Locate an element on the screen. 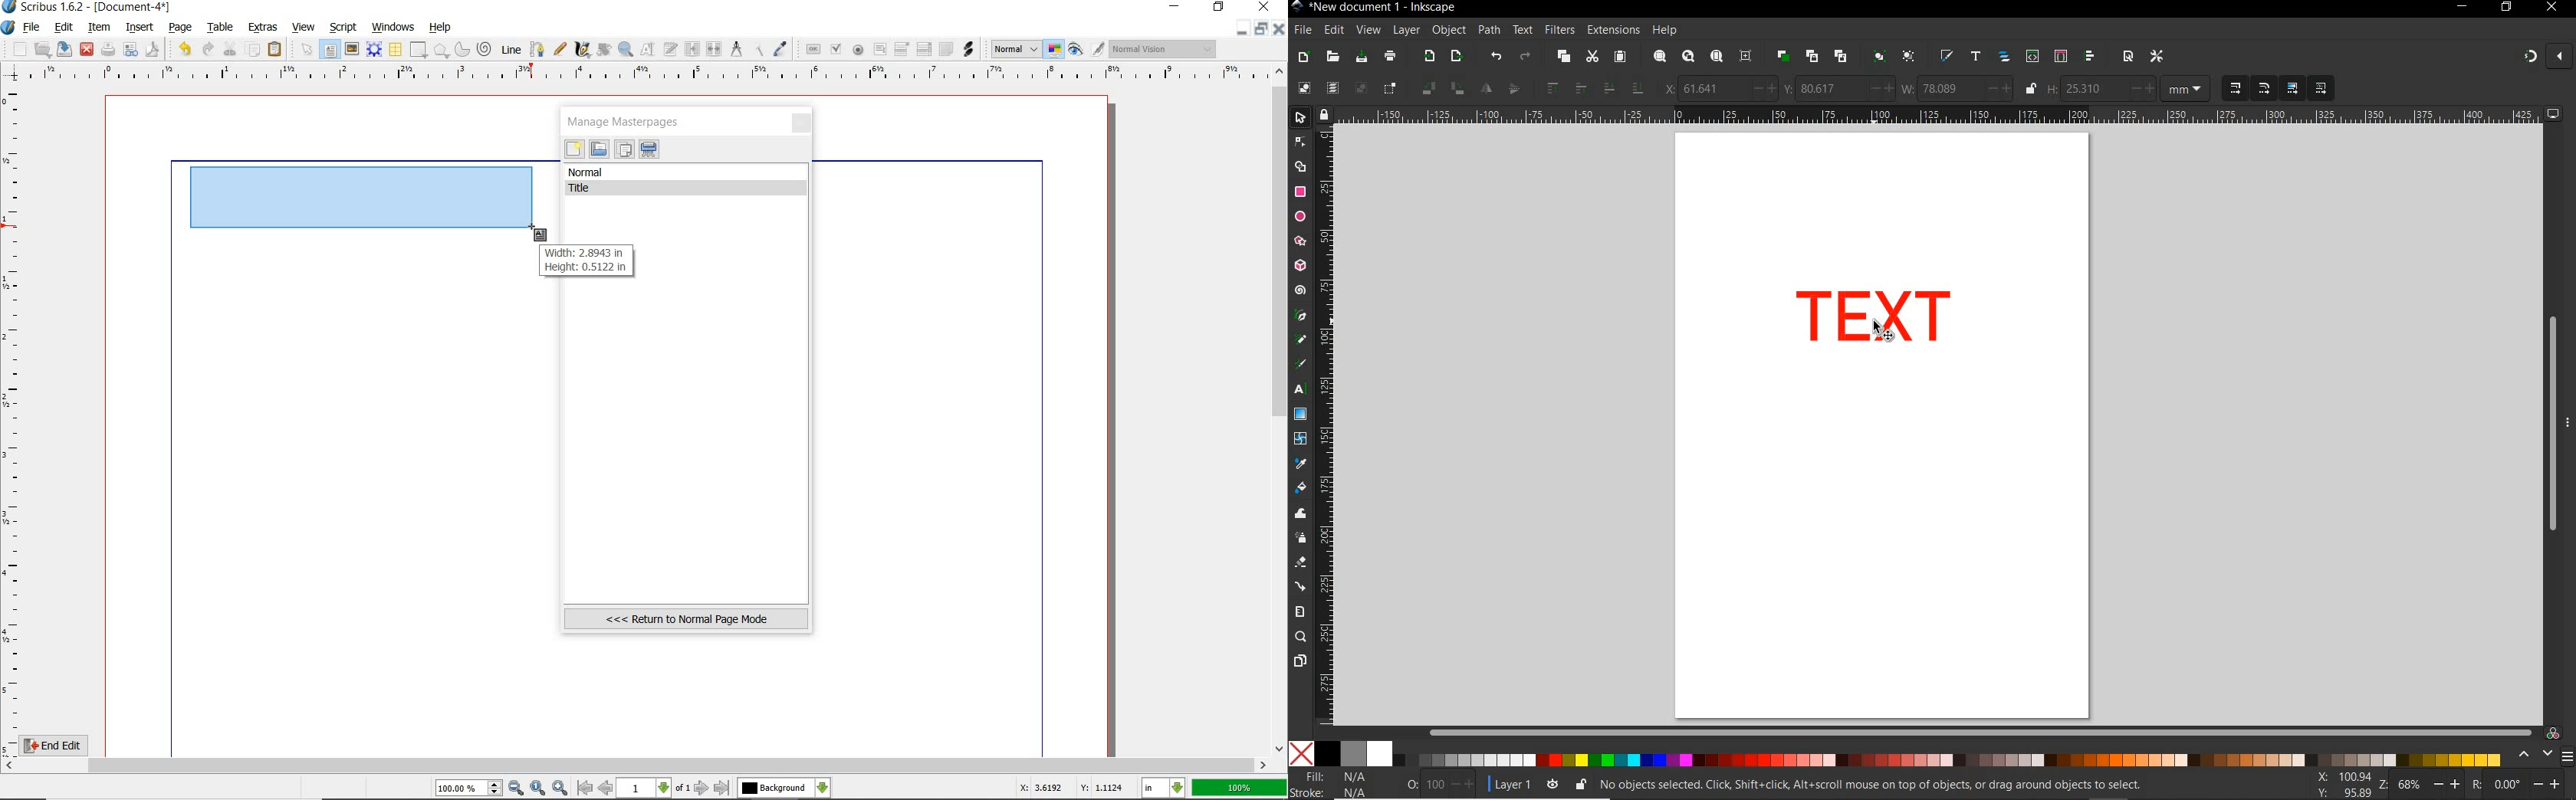  pdf combo box is located at coordinates (902, 48).